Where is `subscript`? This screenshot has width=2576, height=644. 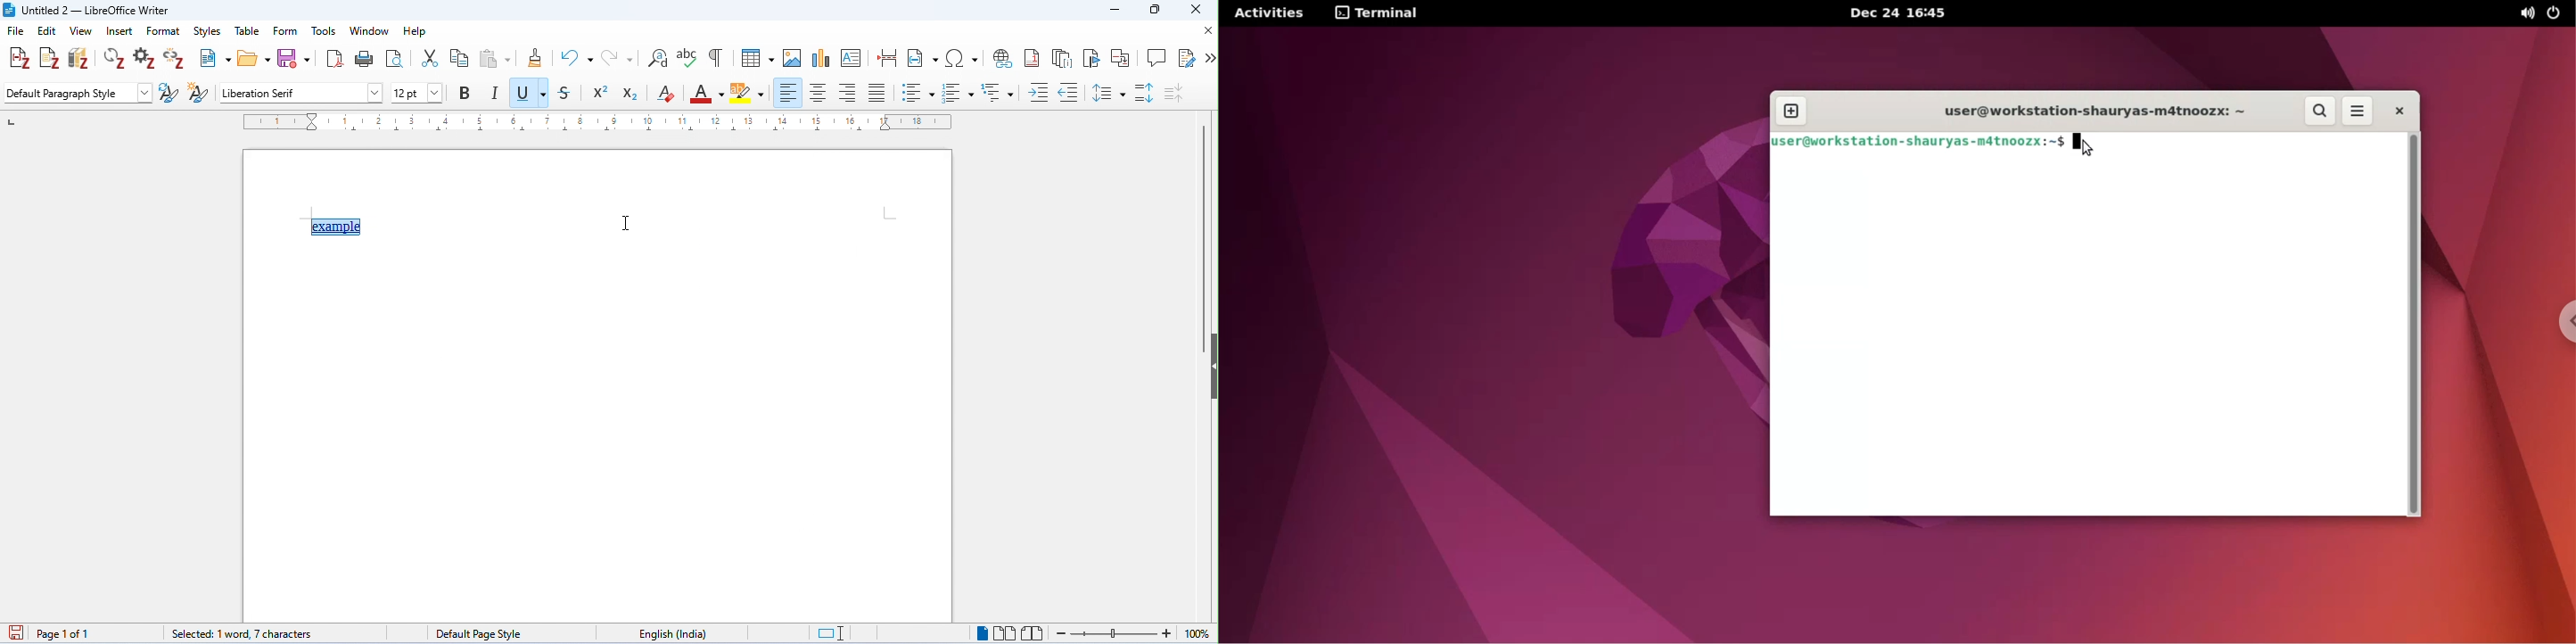
subscript is located at coordinates (632, 93).